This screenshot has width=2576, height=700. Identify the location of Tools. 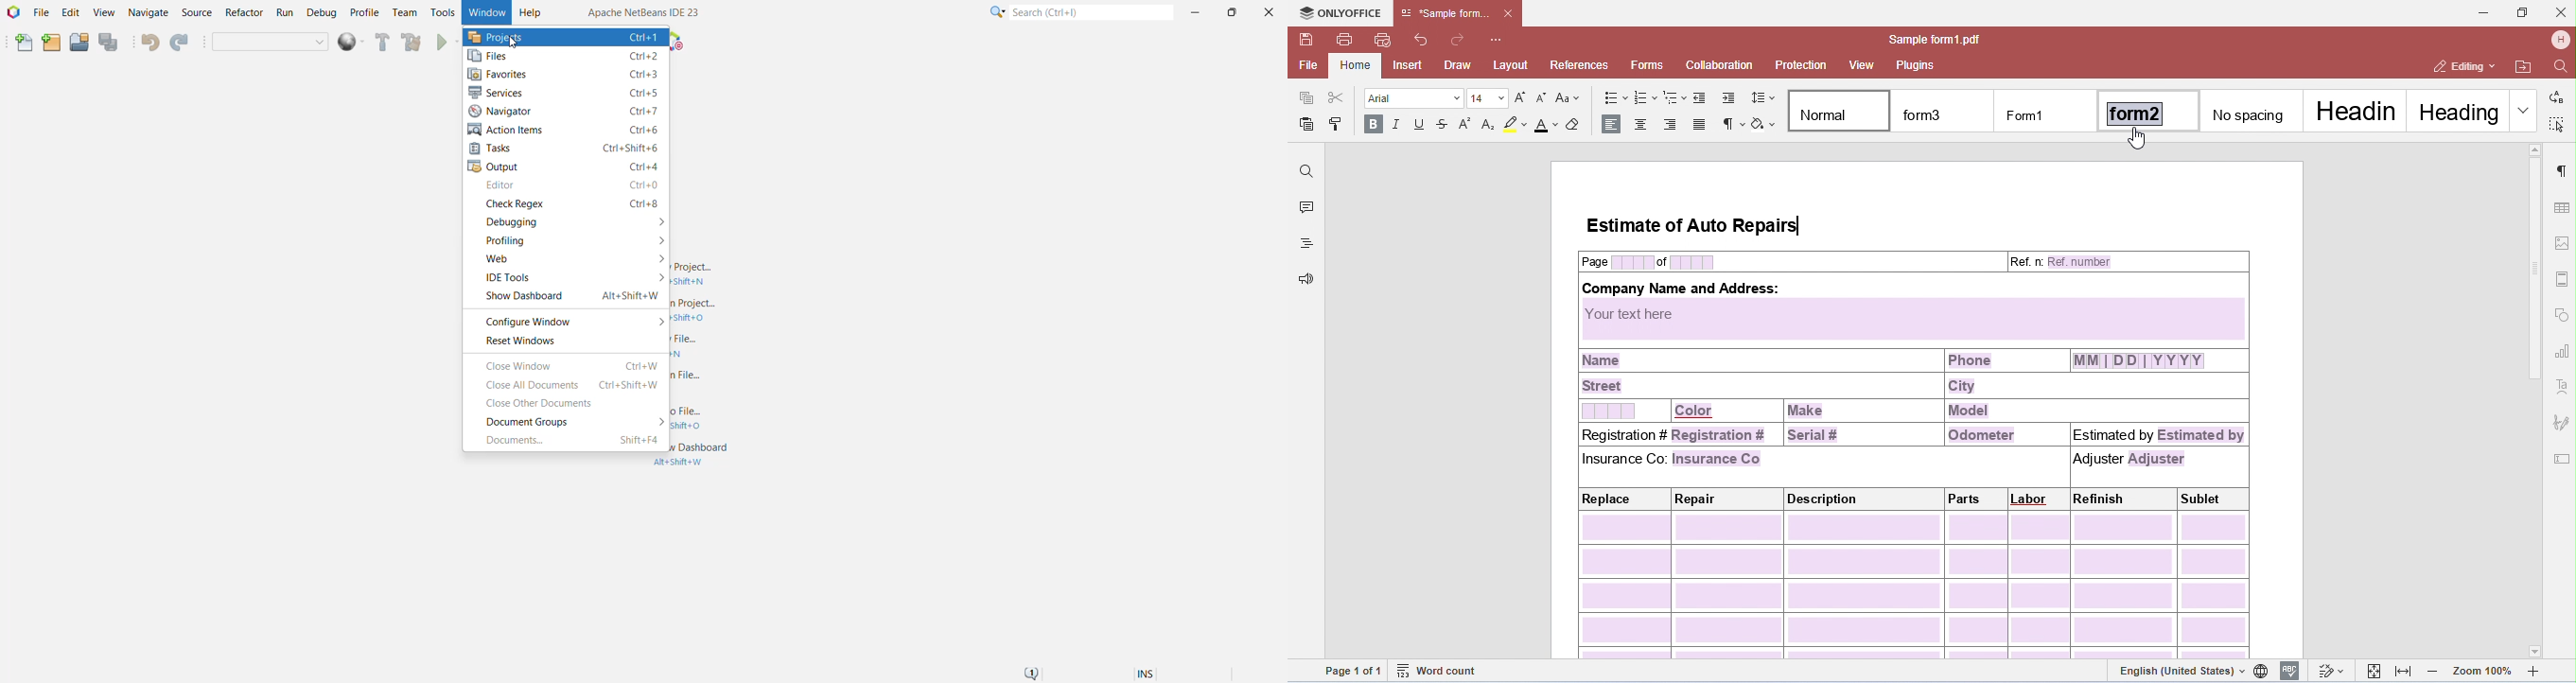
(443, 11).